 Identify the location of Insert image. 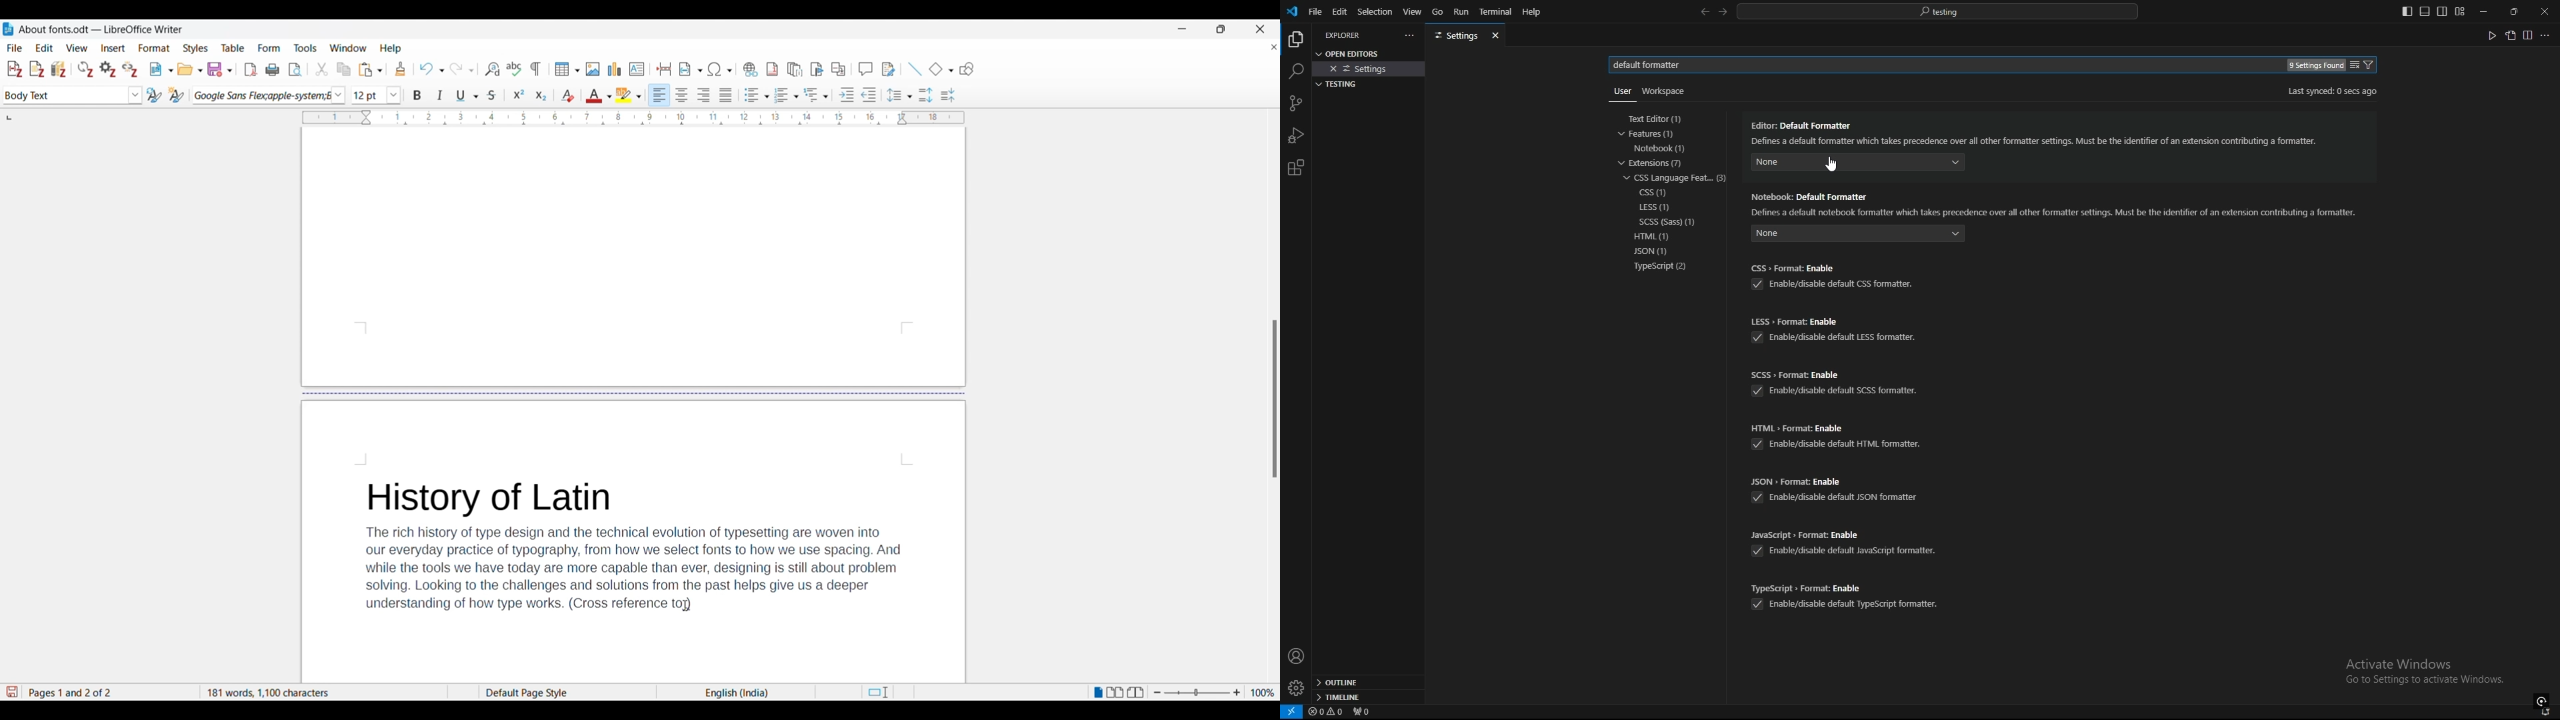
(593, 69).